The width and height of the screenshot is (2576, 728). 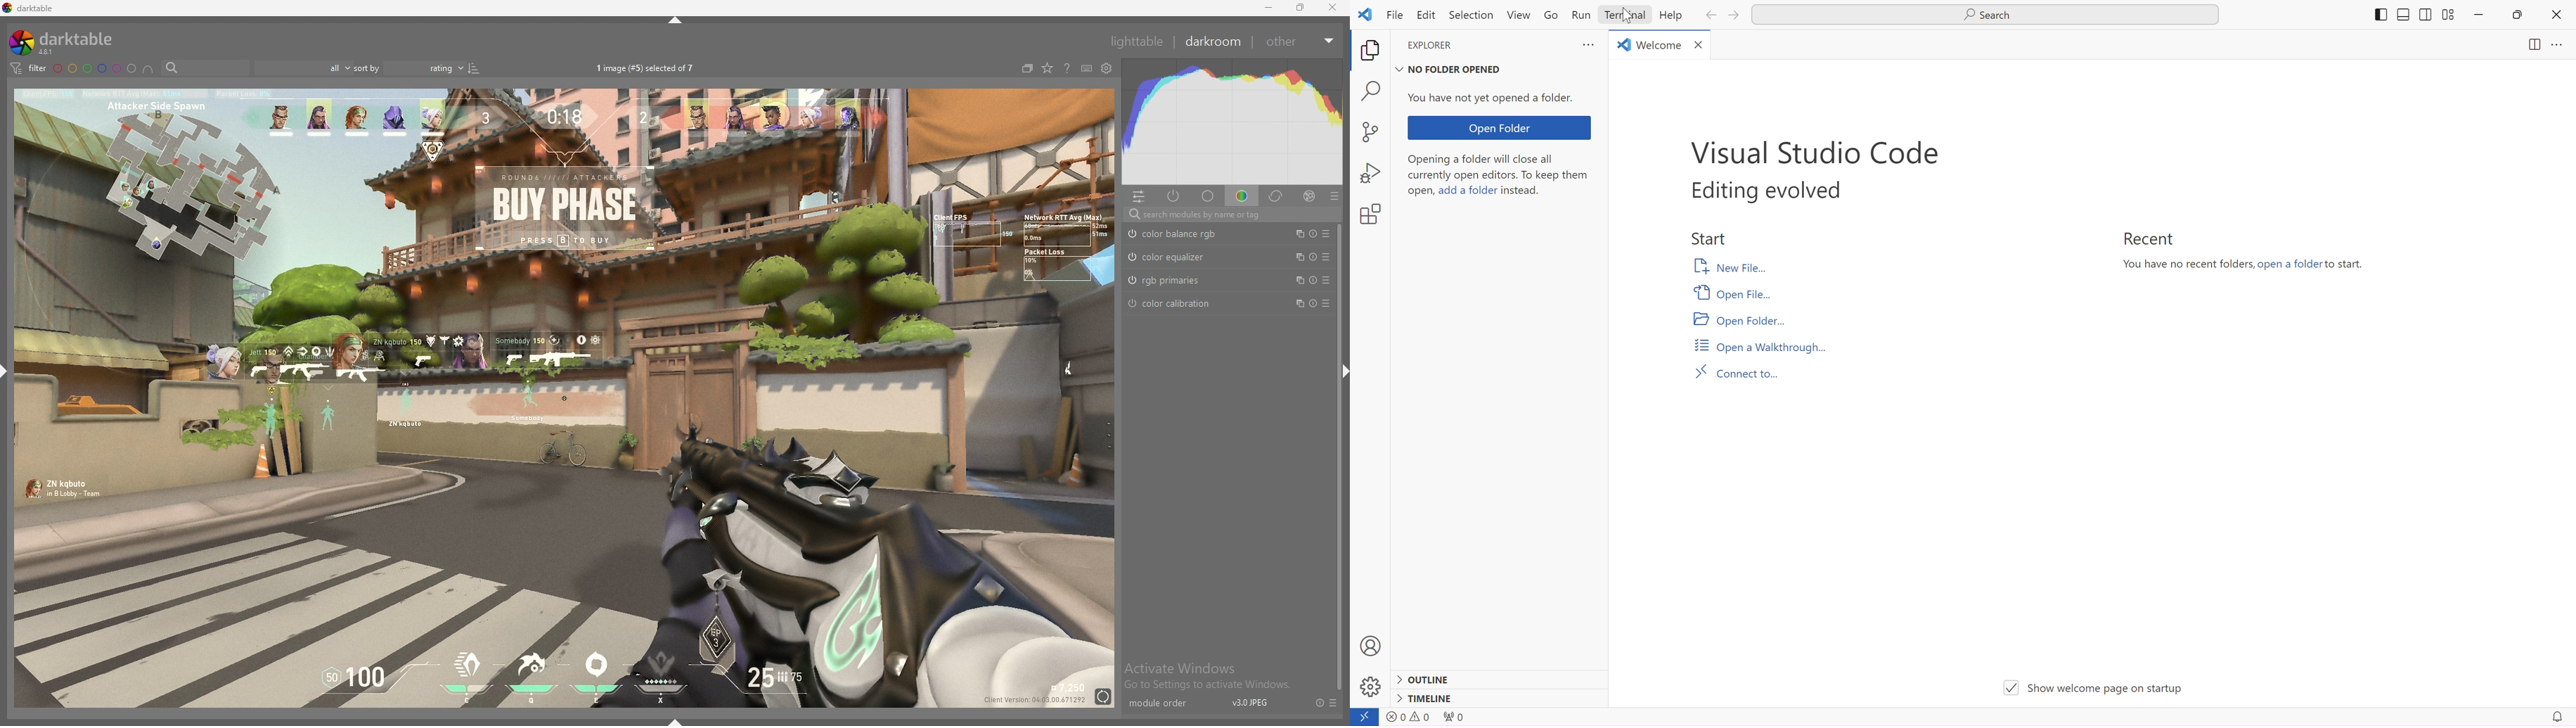 I want to click on reset, so click(x=1313, y=280).